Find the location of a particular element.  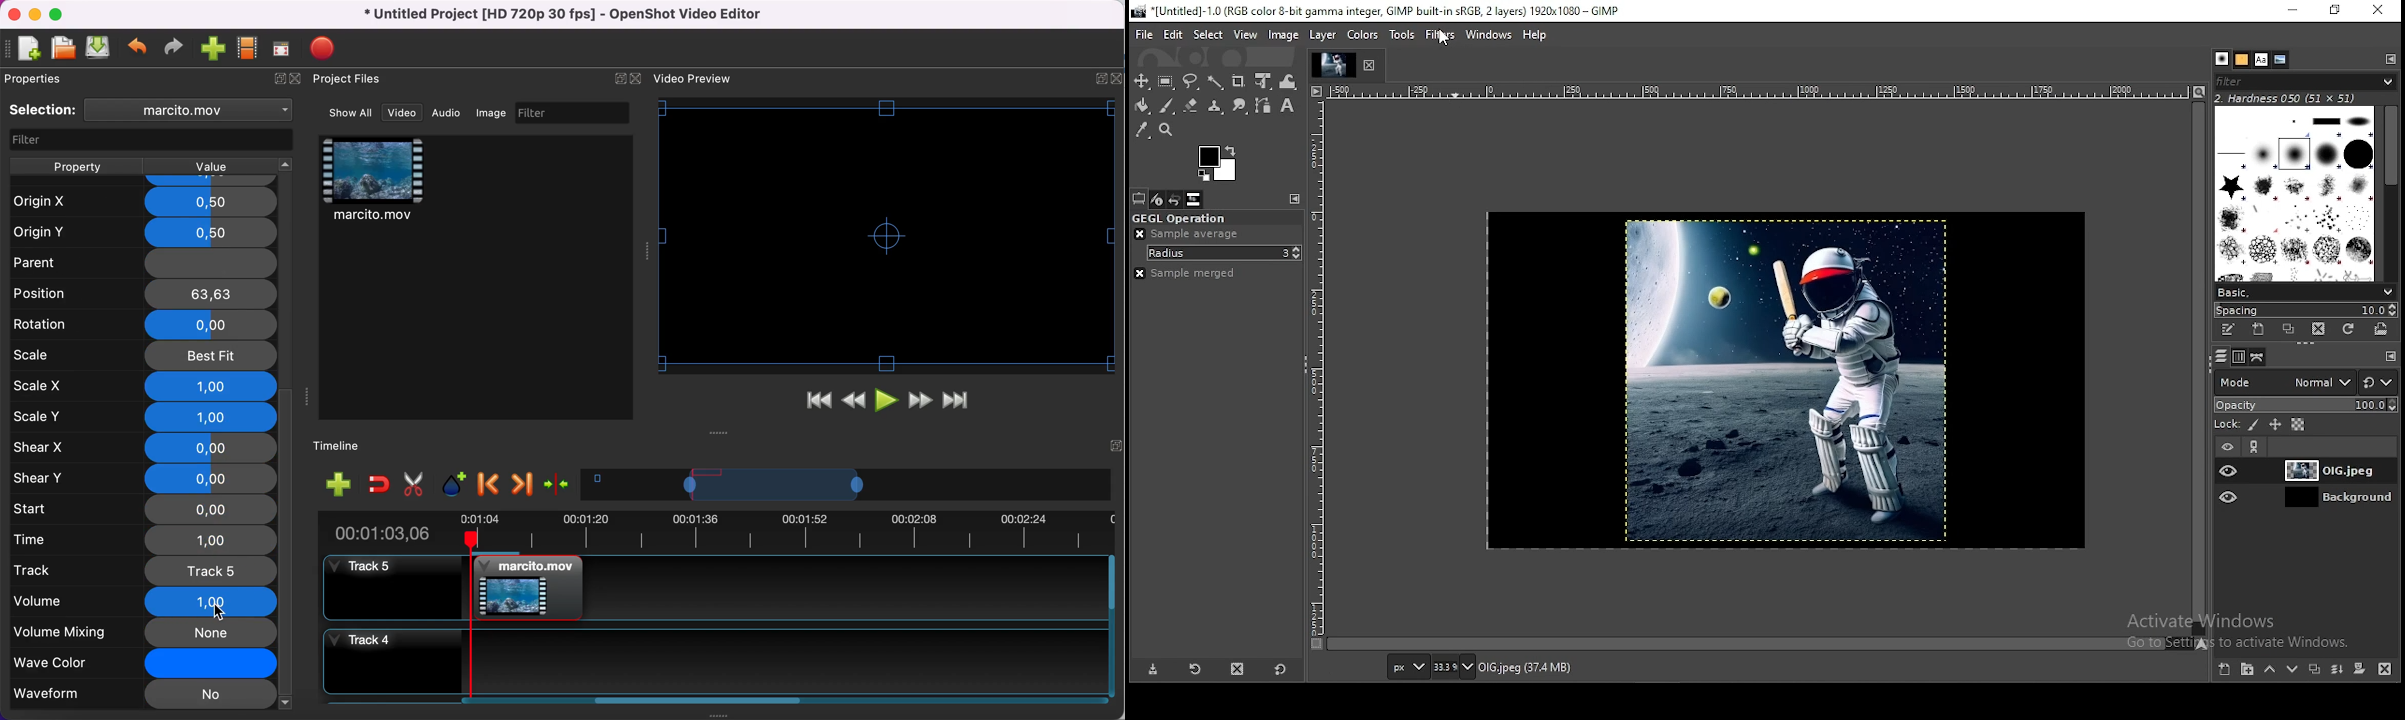

Parent is located at coordinates (142, 260).